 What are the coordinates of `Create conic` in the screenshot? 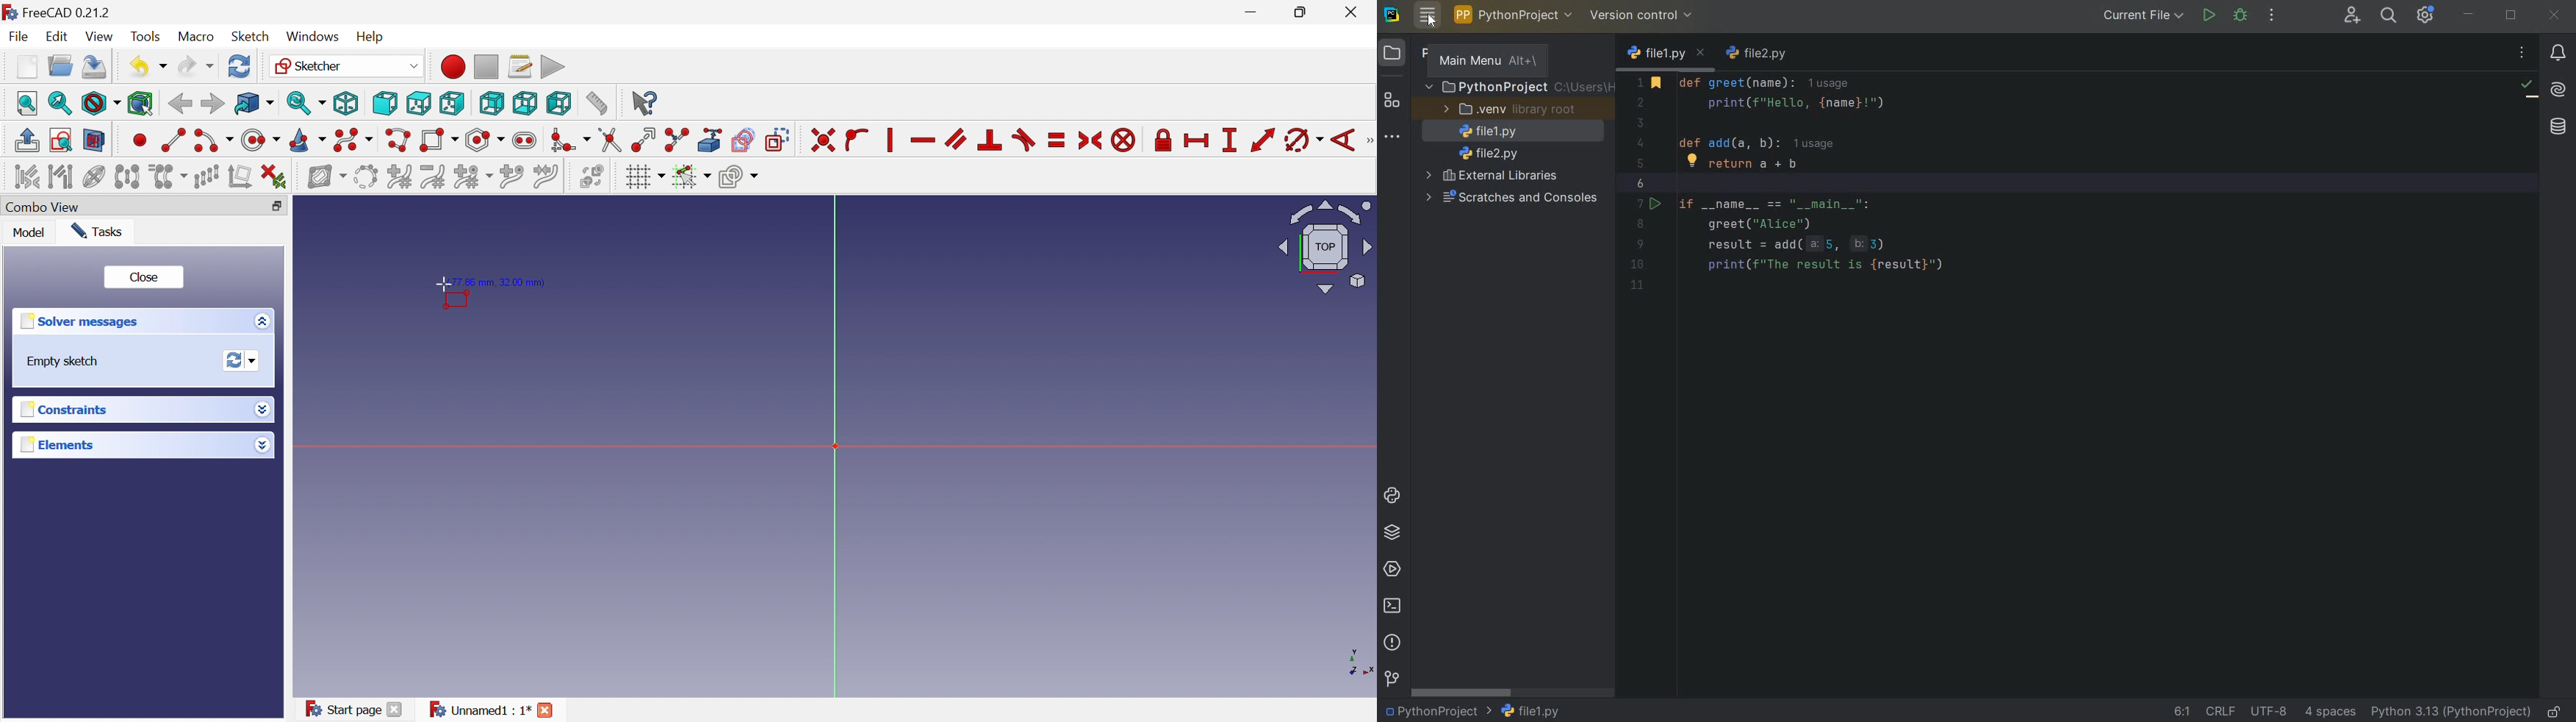 It's located at (308, 141).